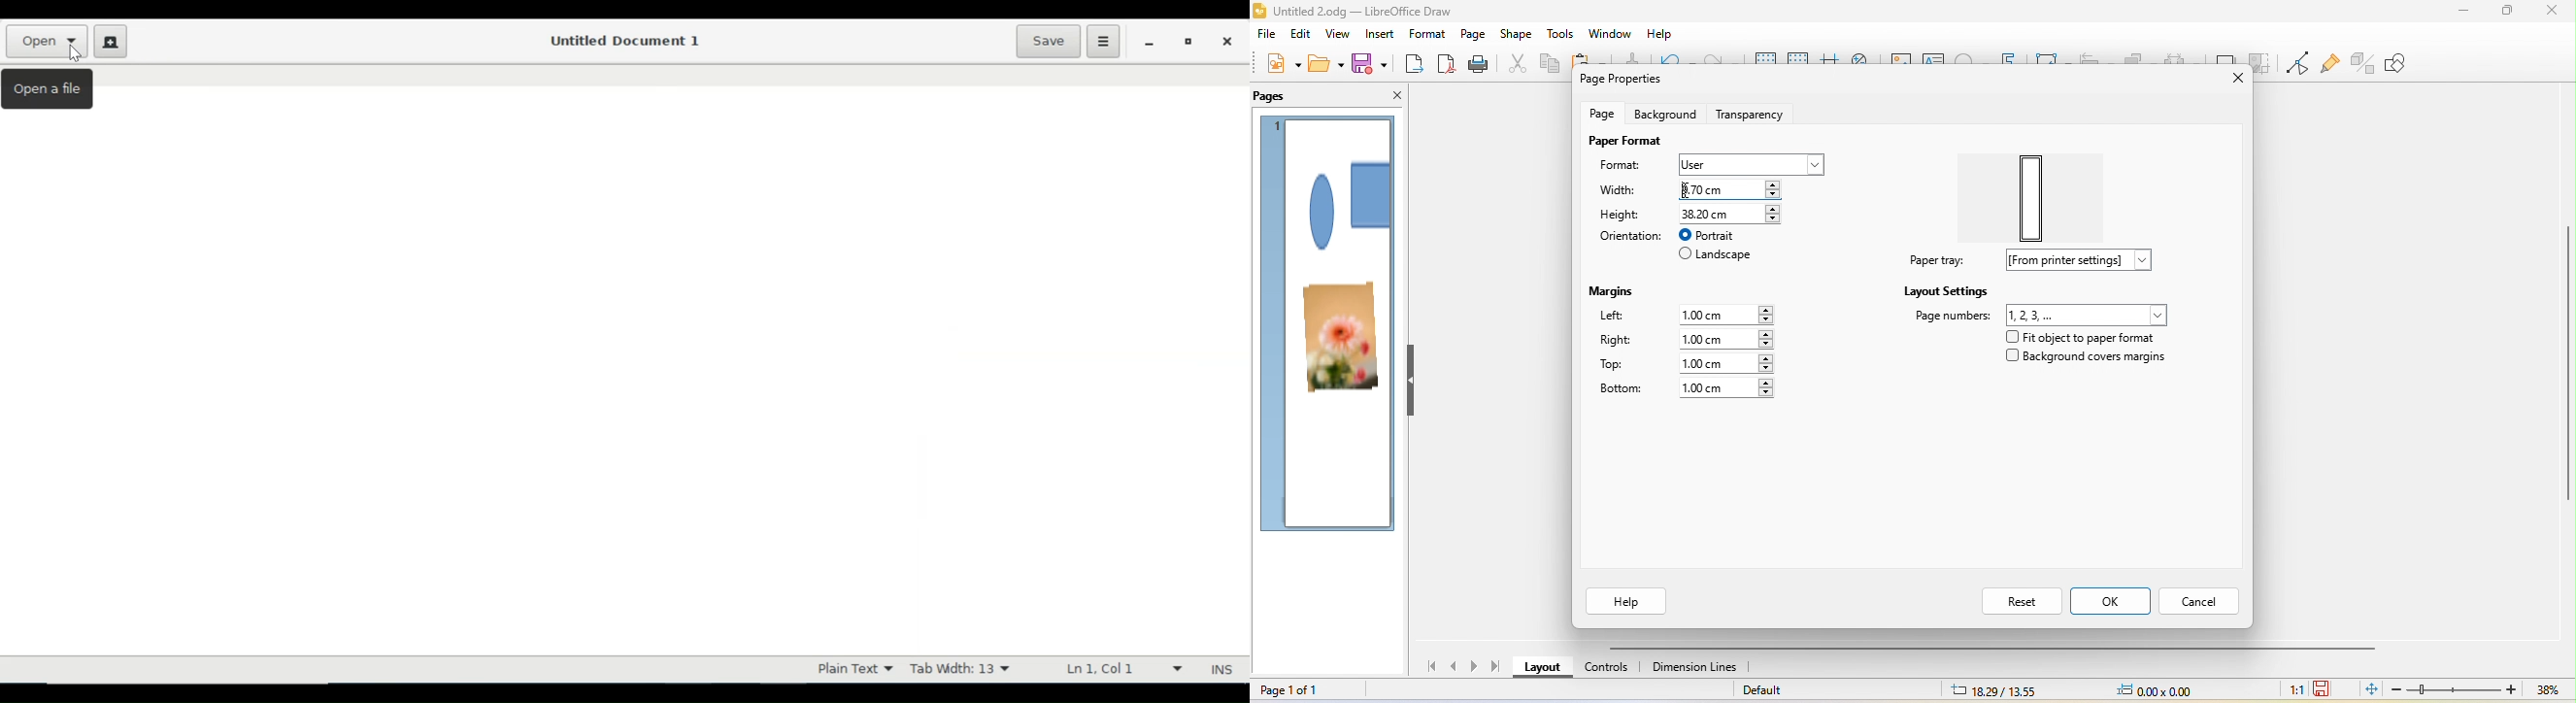 The height and width of the screenshot is (728, 2576). Describe the element at coordinates (1602, 672) in the screenshot. I see `controls` at that location.